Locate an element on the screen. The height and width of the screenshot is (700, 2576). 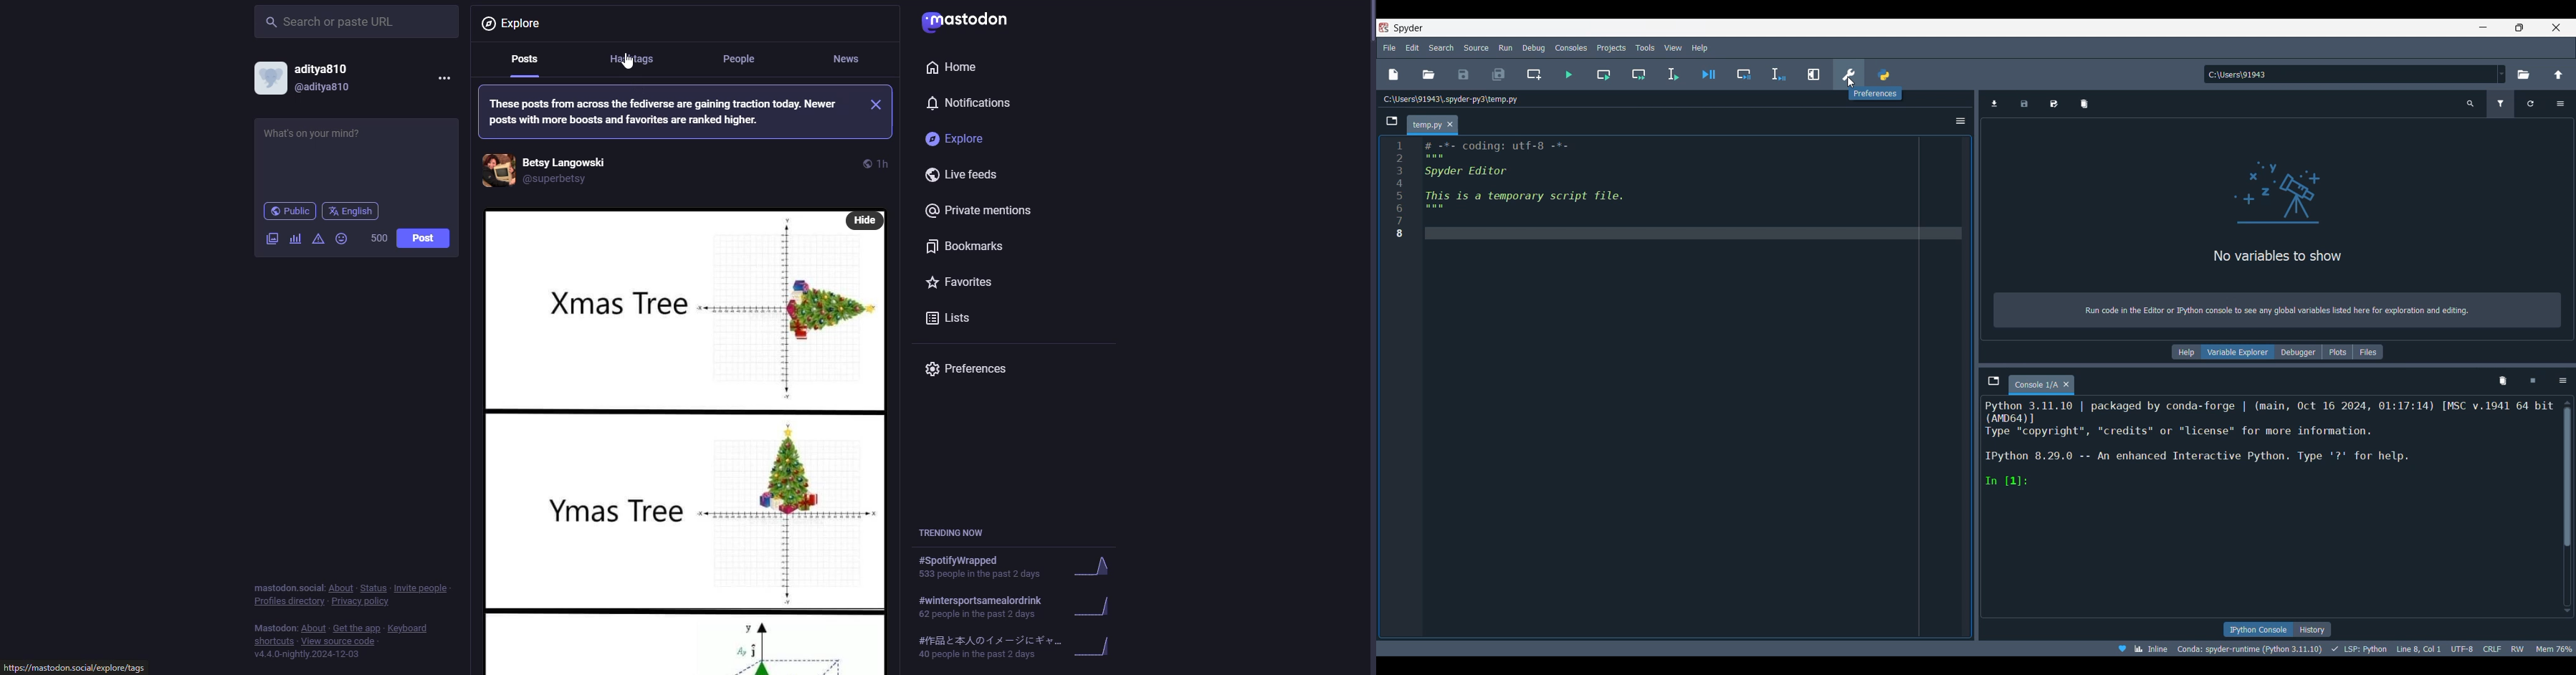
trending  is located at coordinates (957, 532).